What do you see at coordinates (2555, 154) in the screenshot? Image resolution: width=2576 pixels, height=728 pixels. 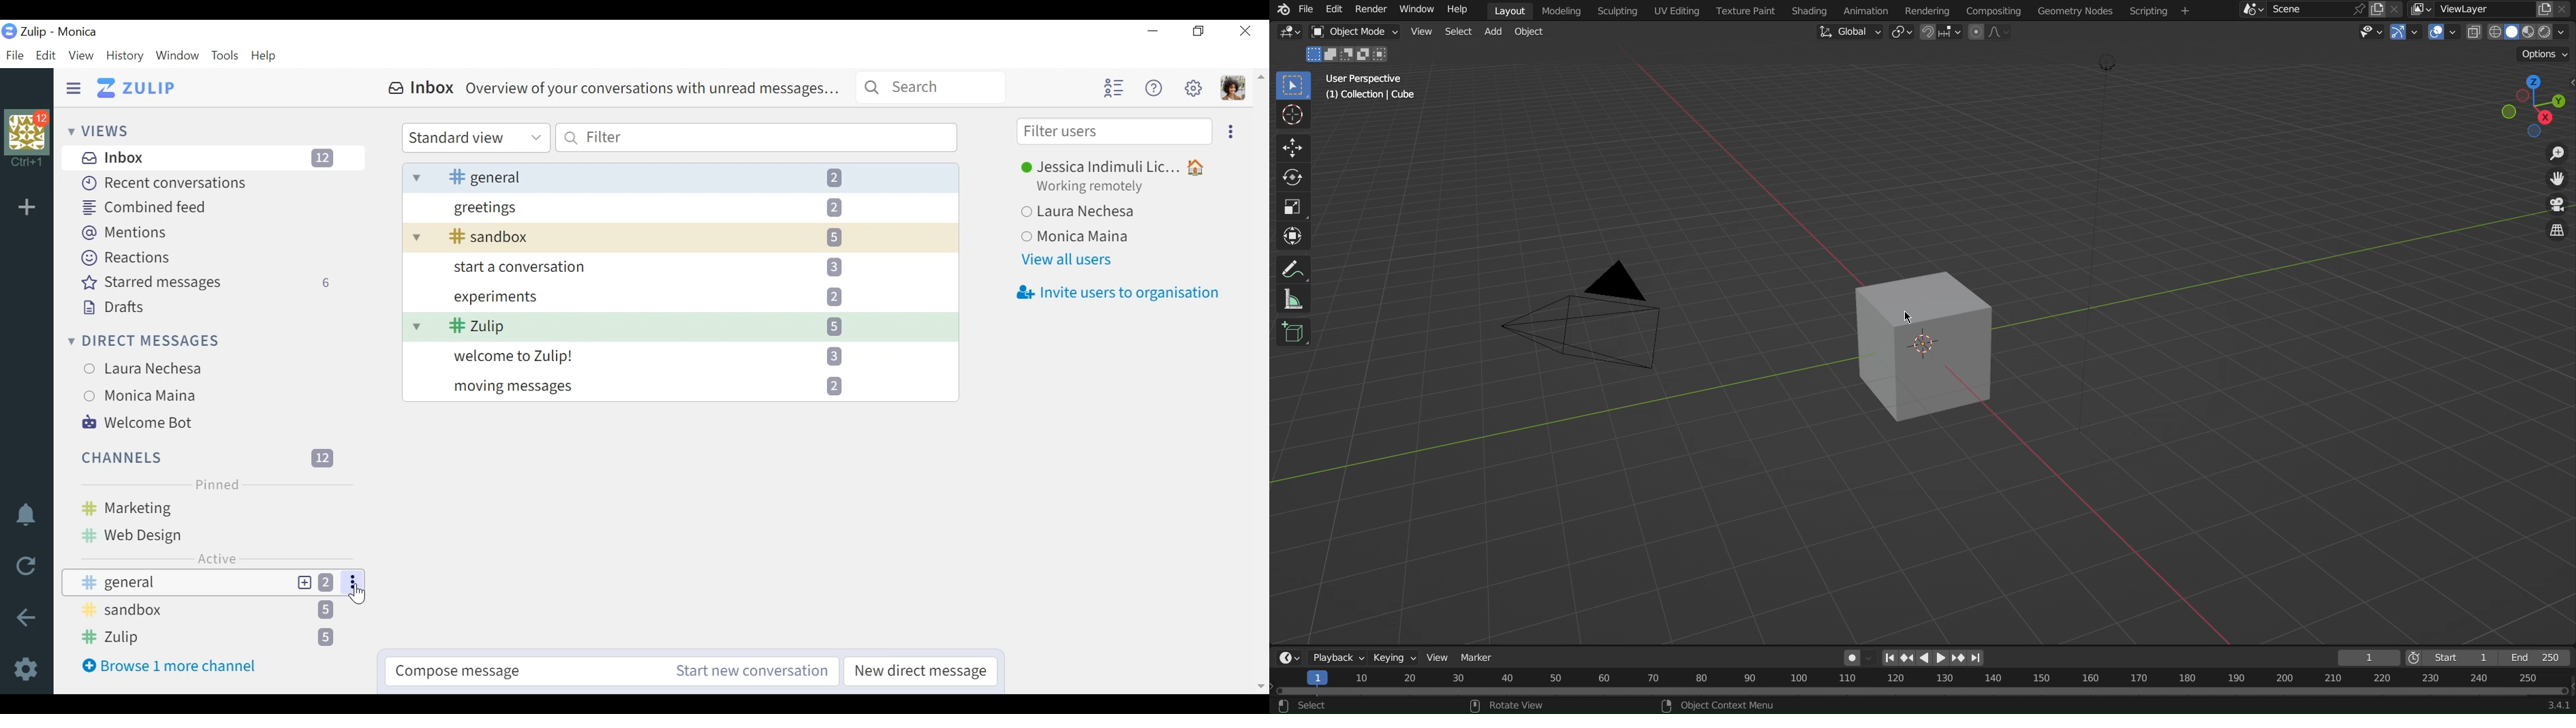 I see `Zoom` at bounding box center [2555, 154].